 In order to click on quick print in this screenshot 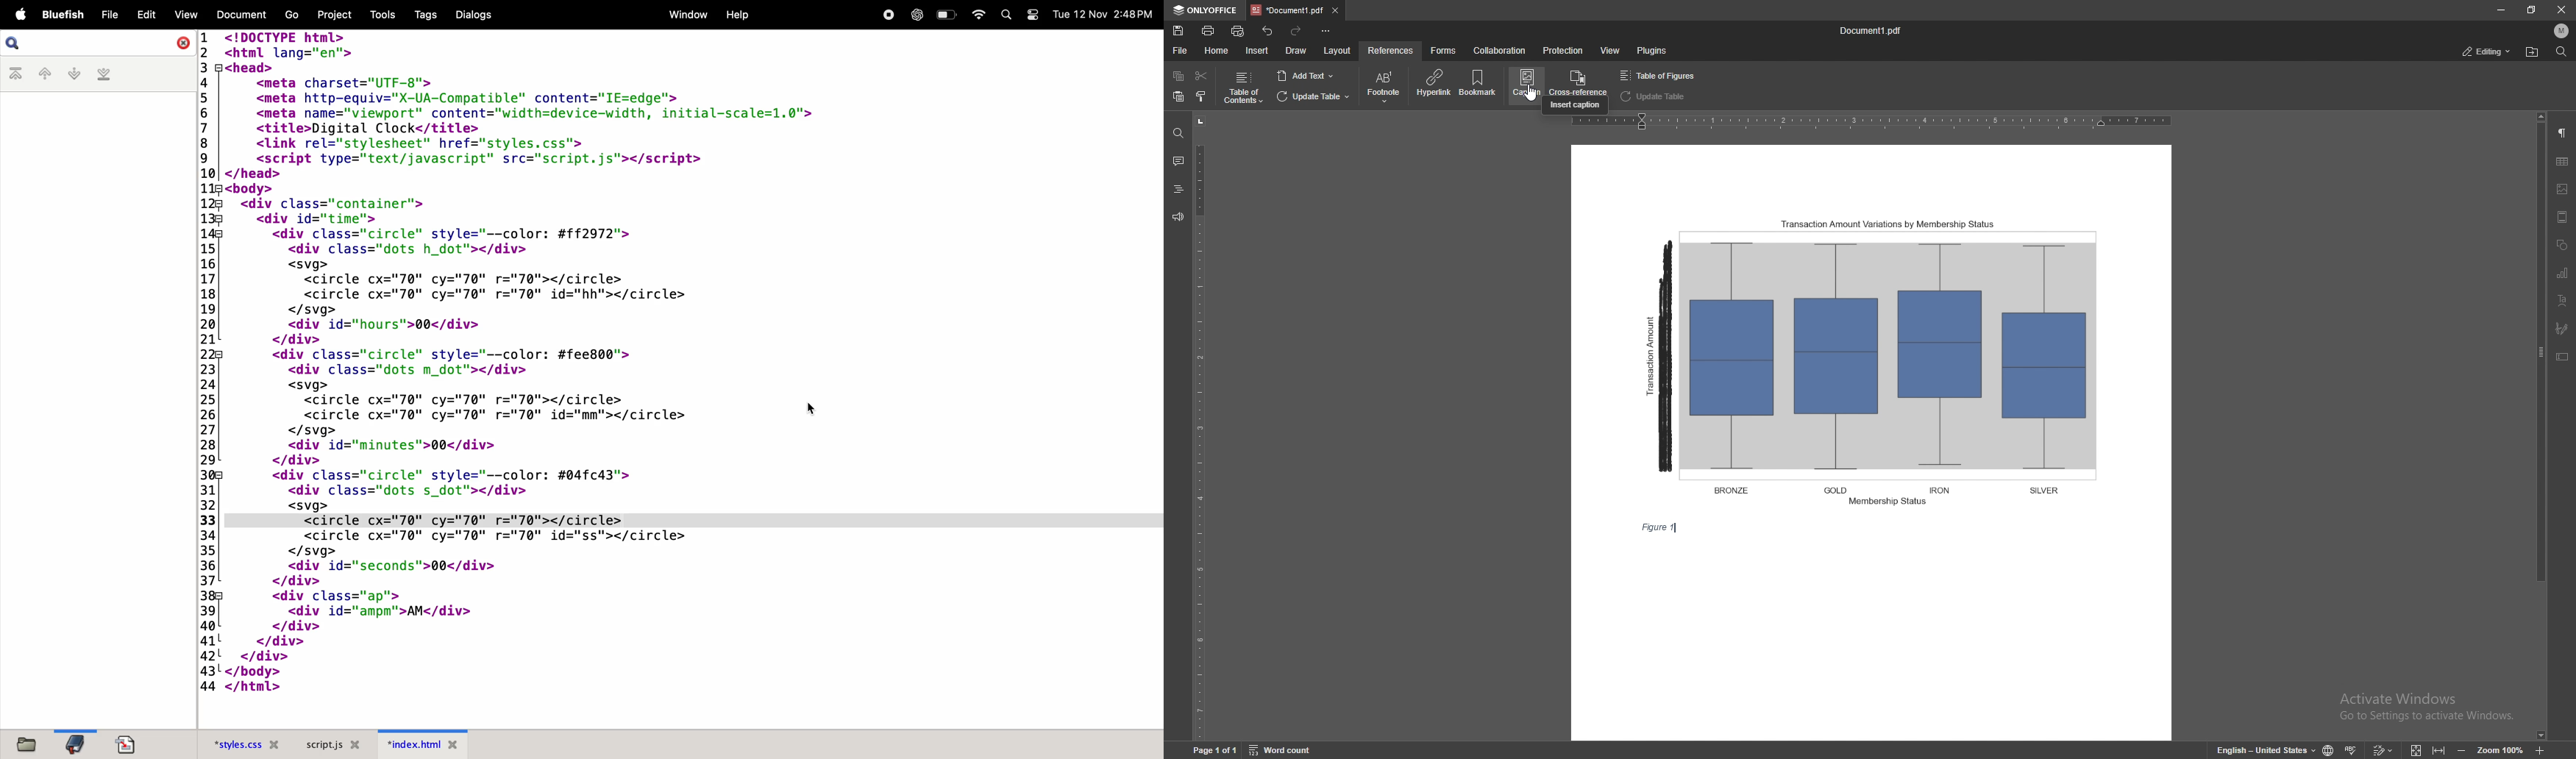, I will do `click(1240, 31)`.